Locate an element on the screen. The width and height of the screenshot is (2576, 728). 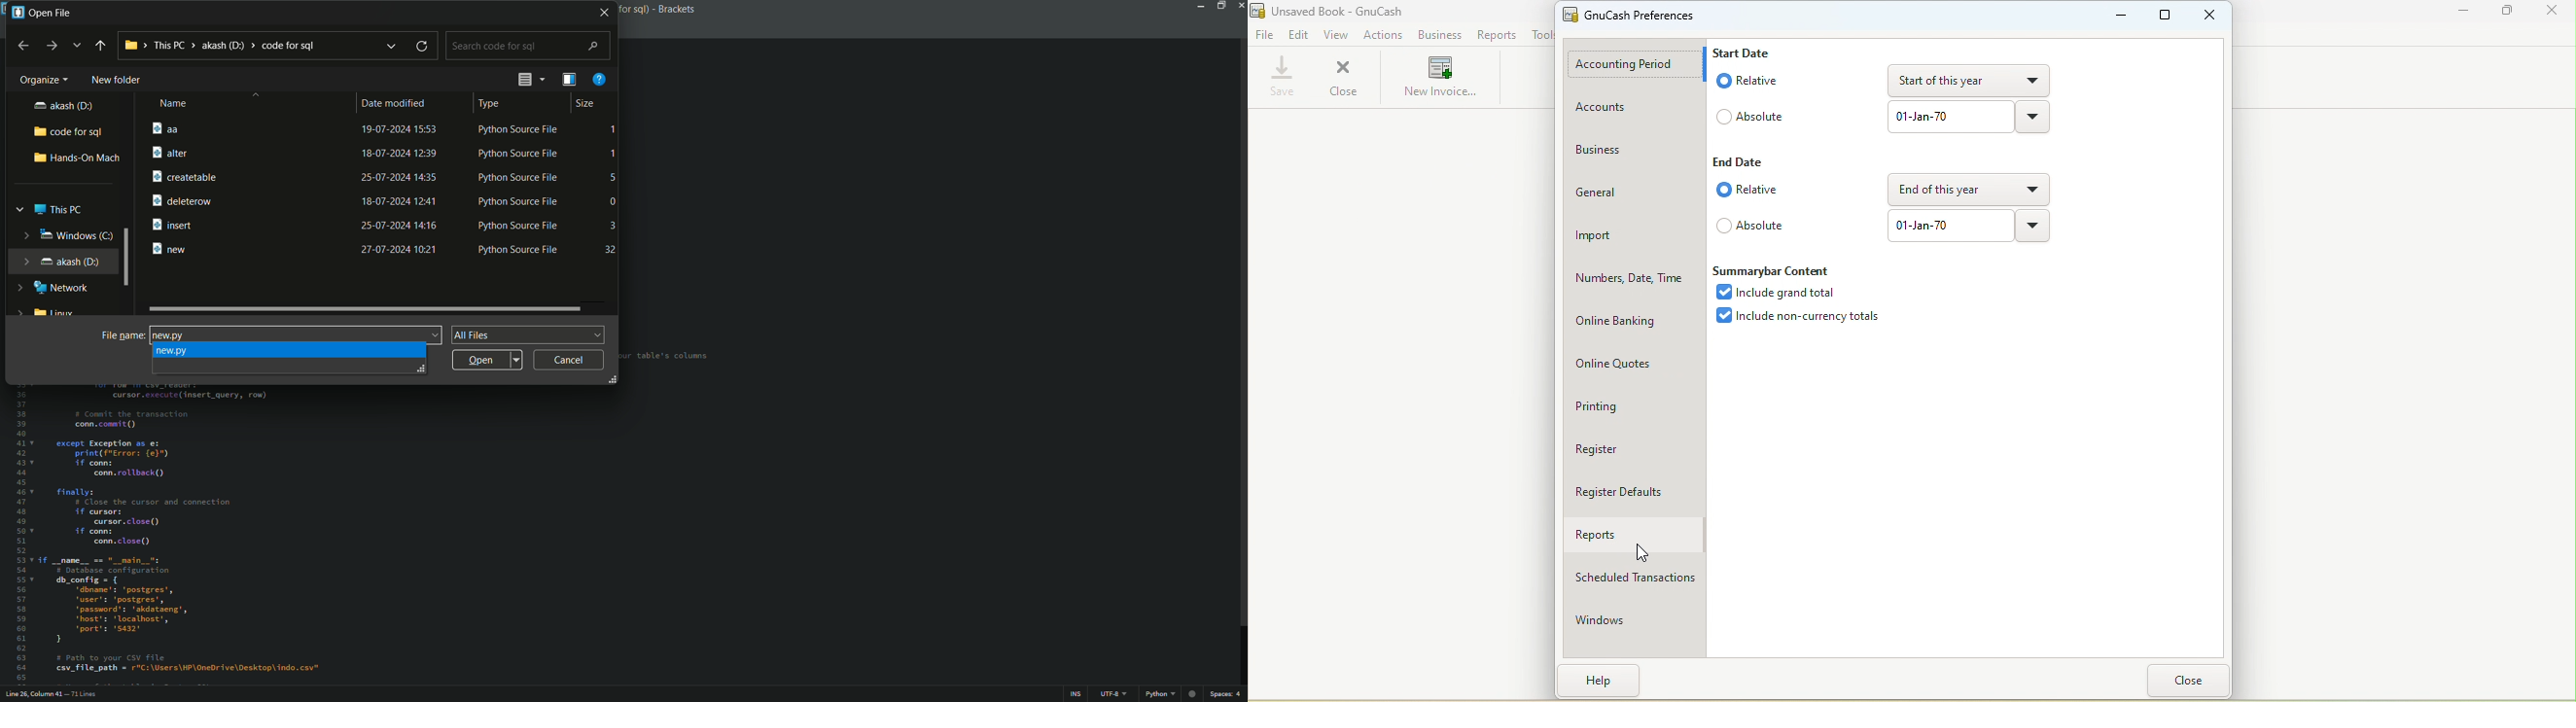
Scheduled transactions is located at coordinates (1633, 579).